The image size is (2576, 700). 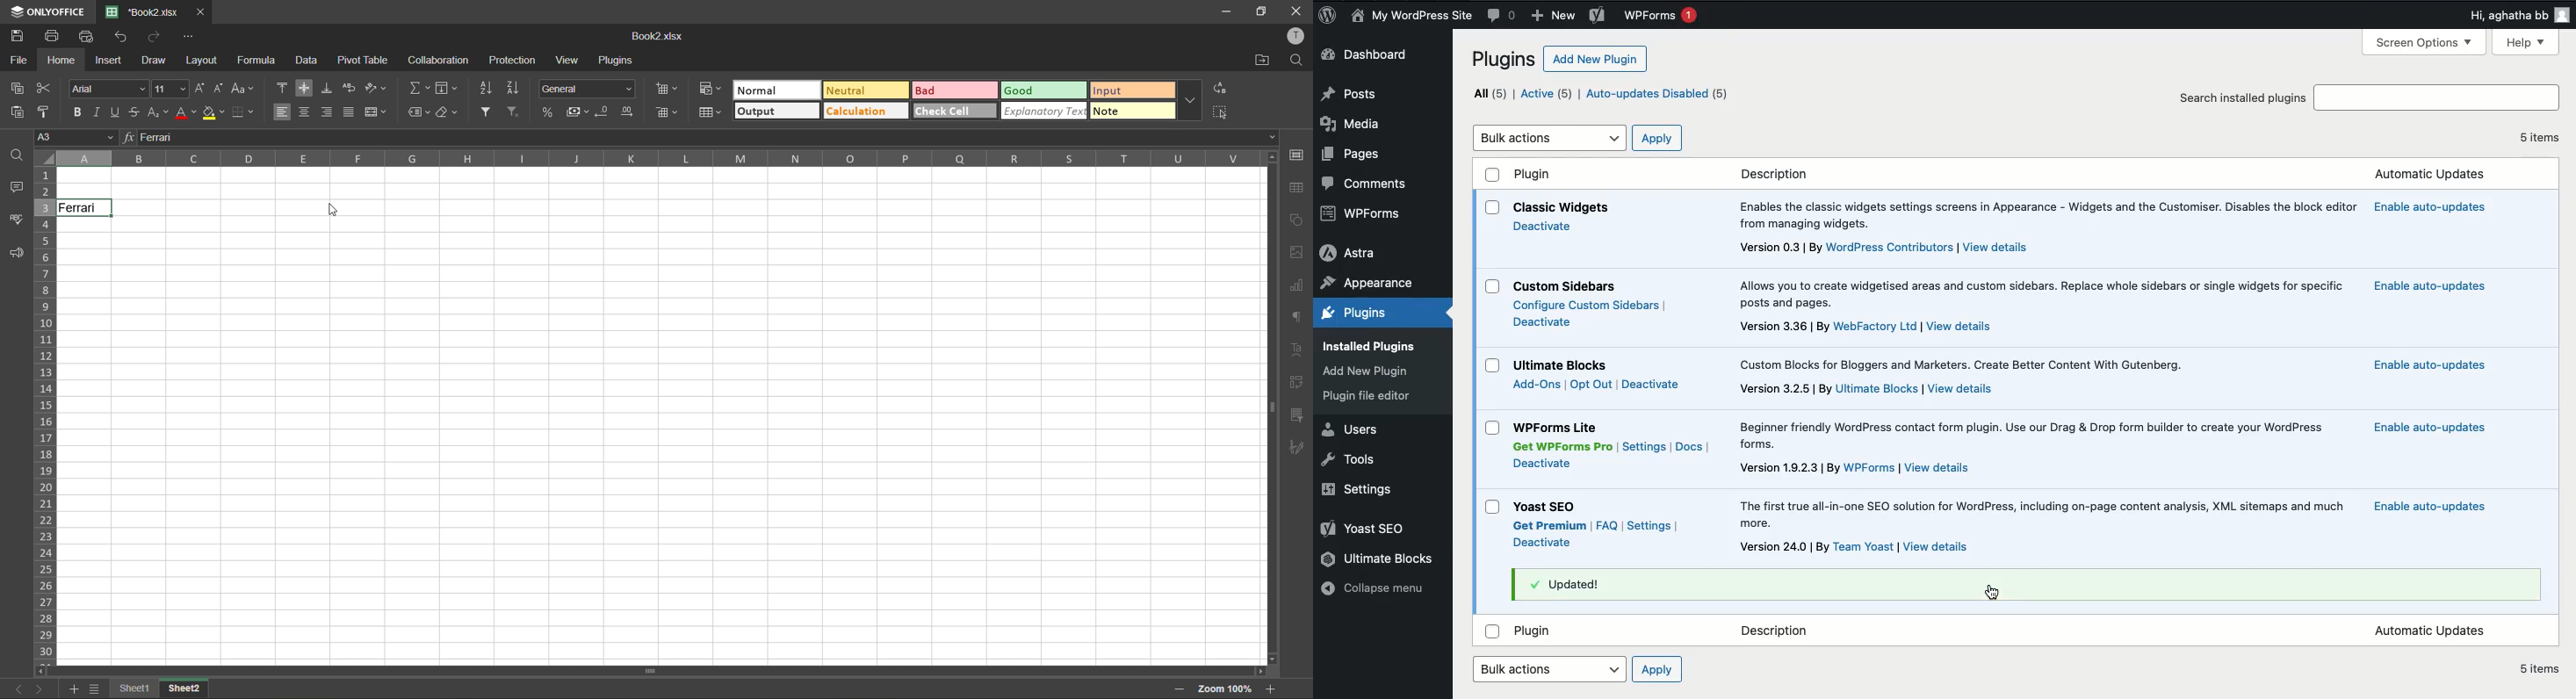 I want to click on merge and center, so click(x=374, y=112).